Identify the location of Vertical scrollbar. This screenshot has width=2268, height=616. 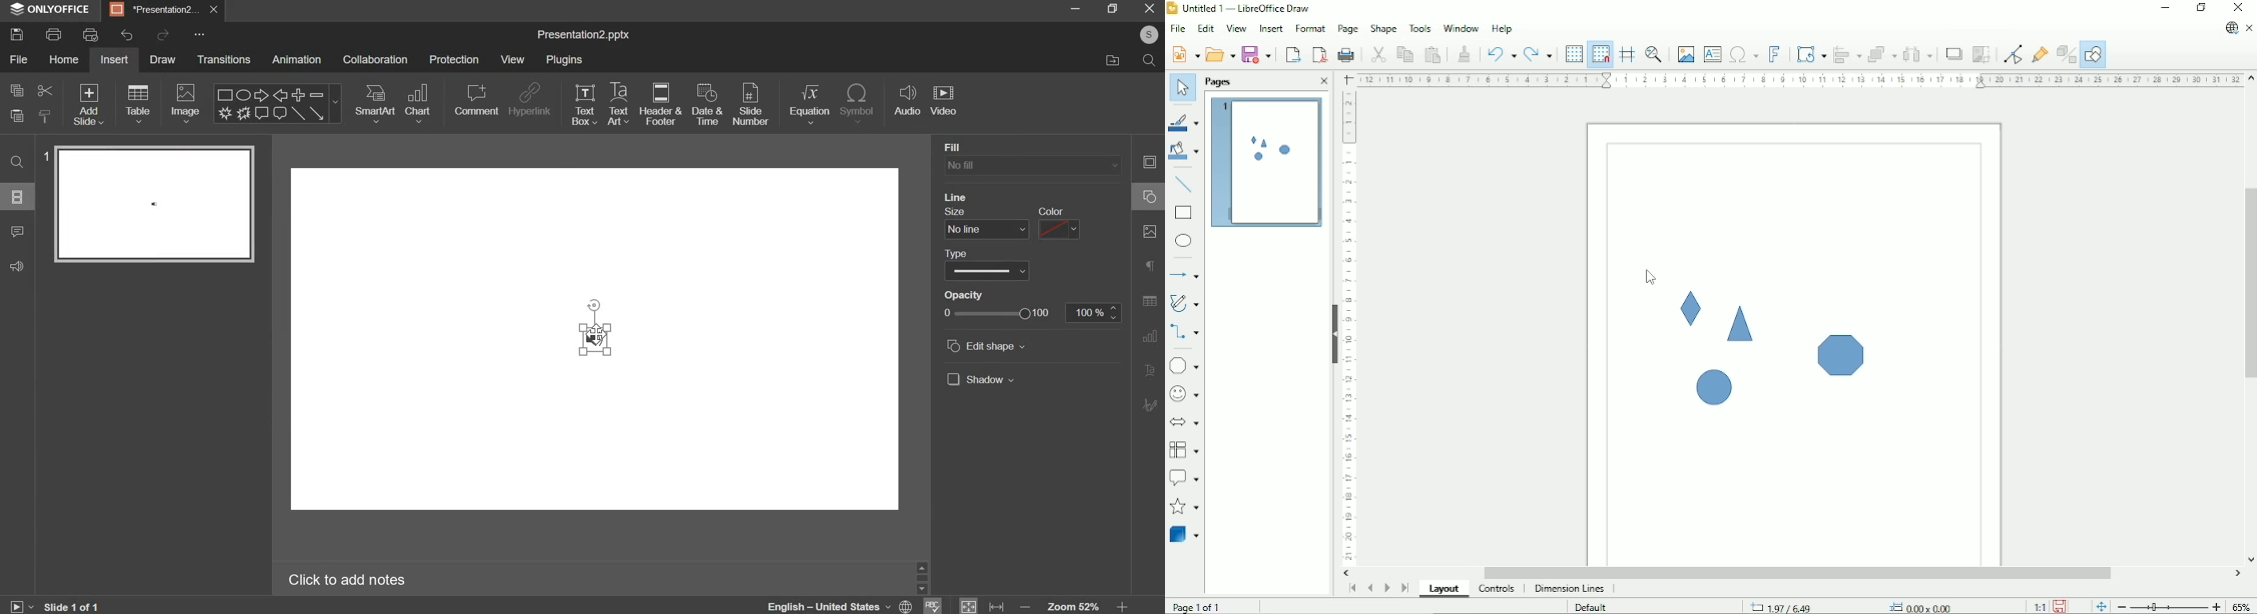
(2249, 286).